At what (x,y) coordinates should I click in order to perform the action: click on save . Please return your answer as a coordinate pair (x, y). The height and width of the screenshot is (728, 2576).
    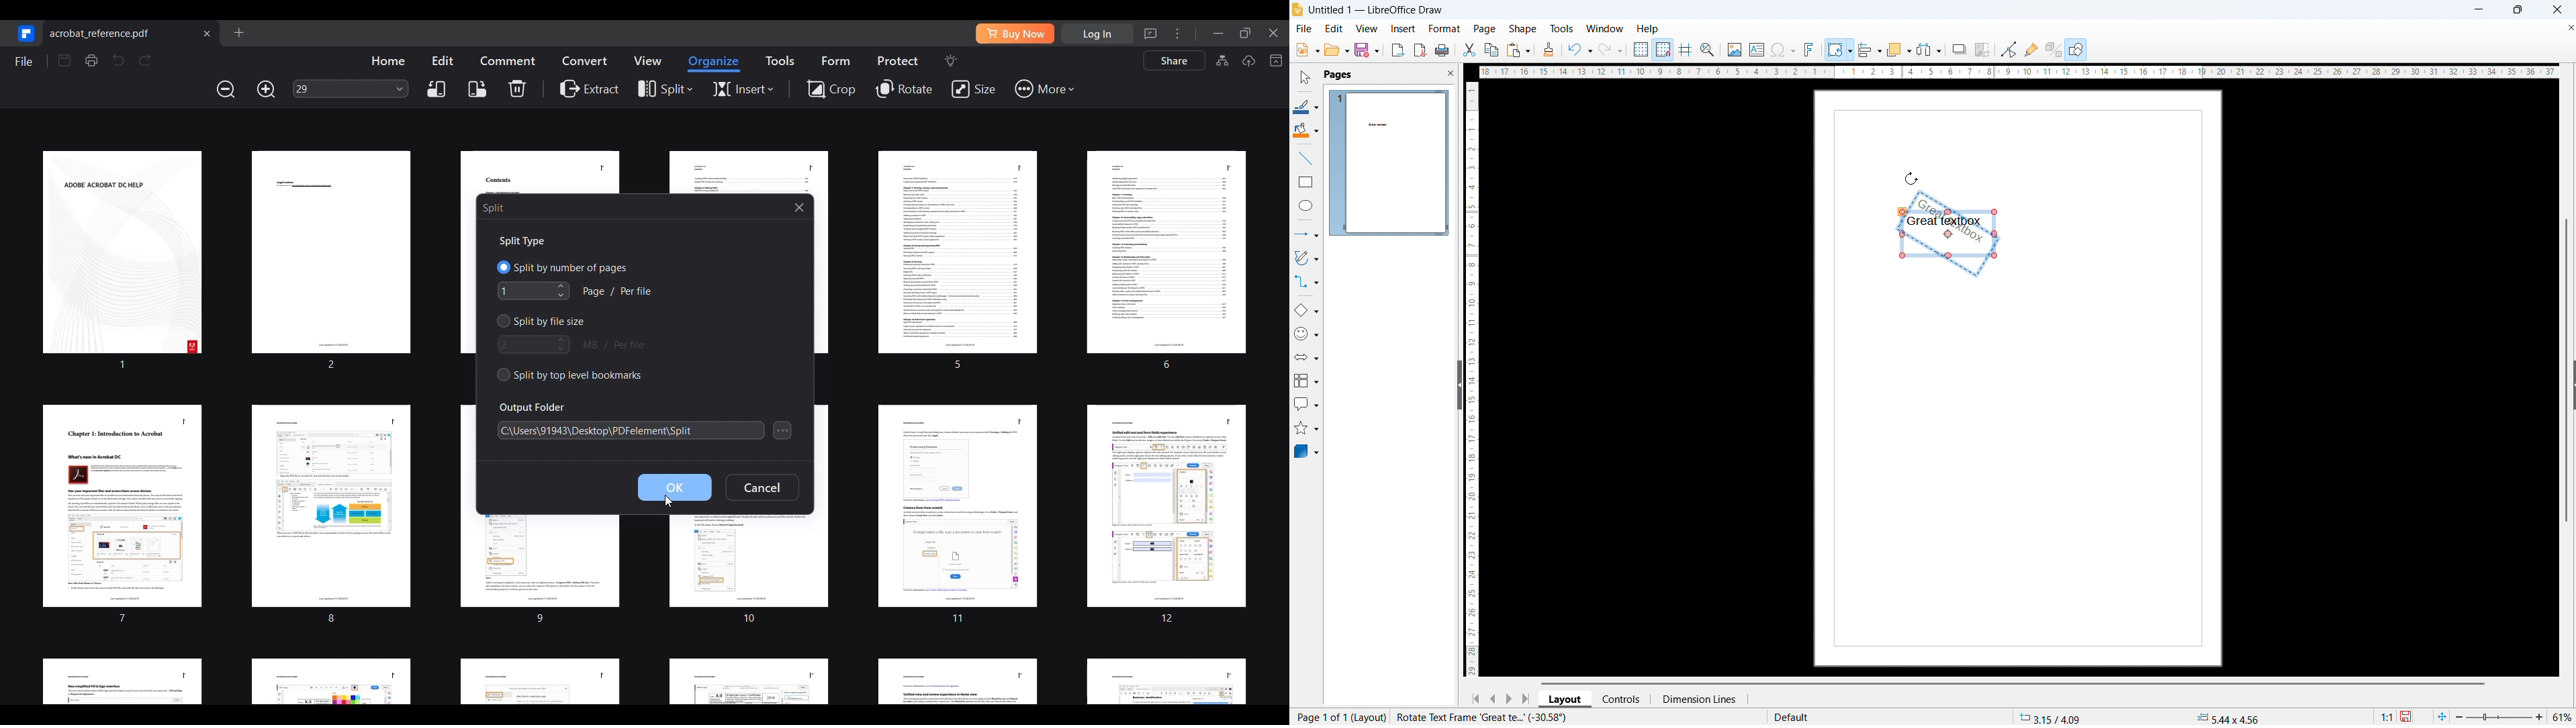
    Looking at the image, I should click on (2407, 716).